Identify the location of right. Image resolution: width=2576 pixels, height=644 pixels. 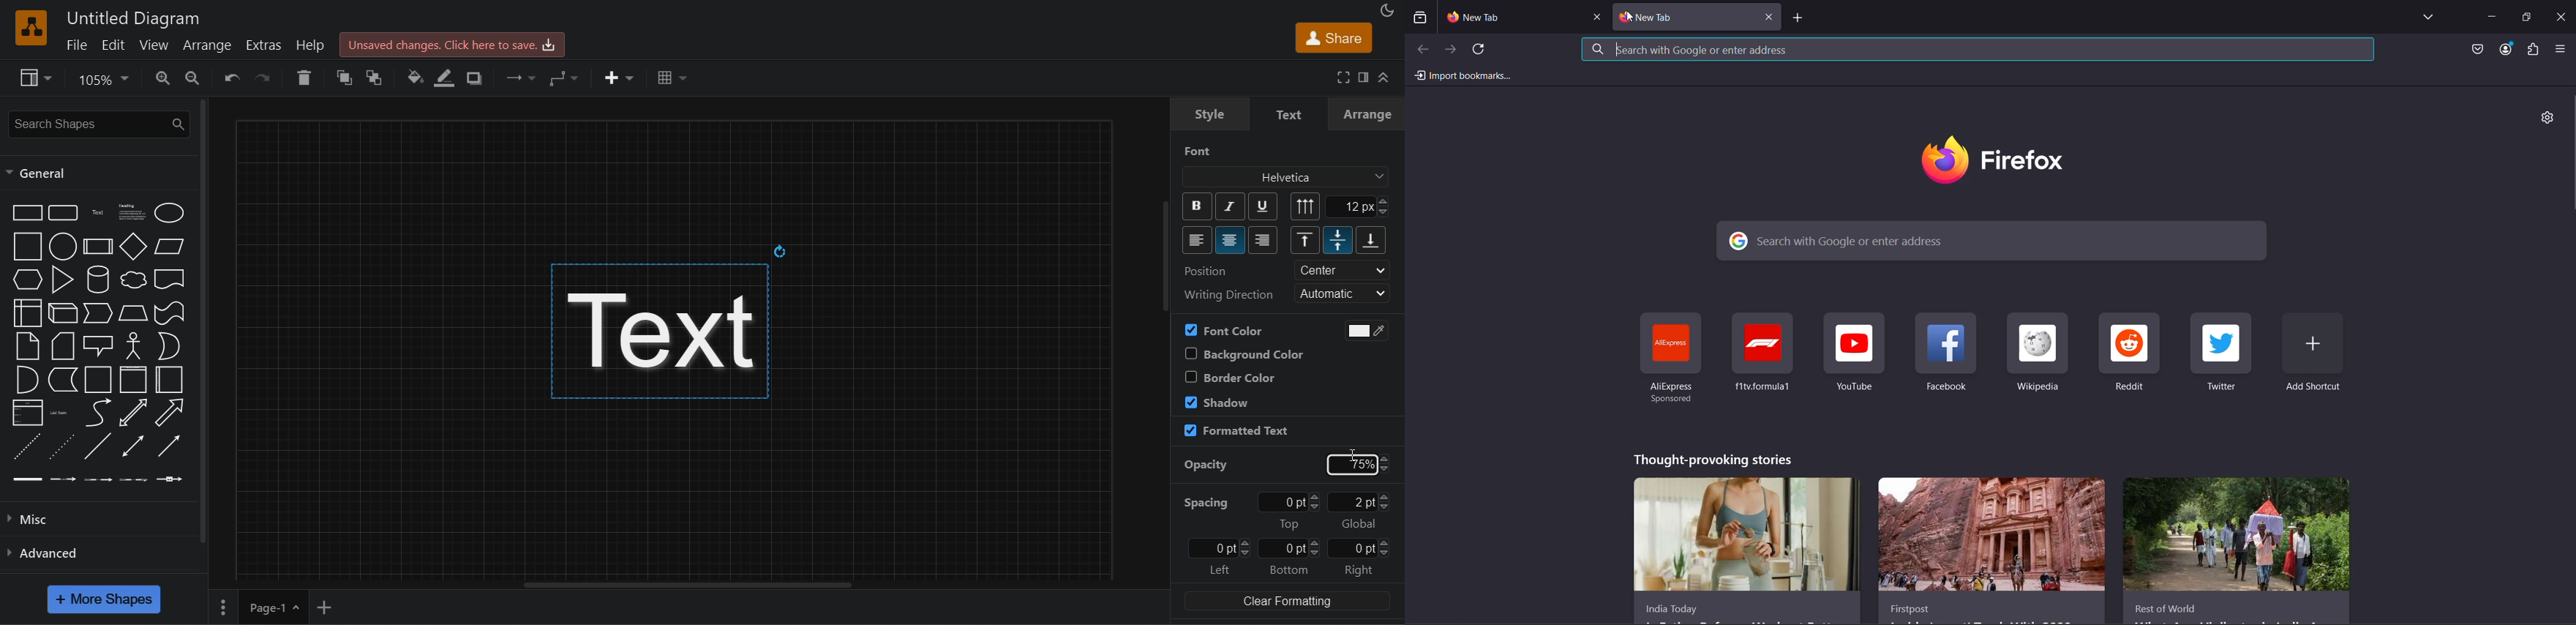
(1360, 571).